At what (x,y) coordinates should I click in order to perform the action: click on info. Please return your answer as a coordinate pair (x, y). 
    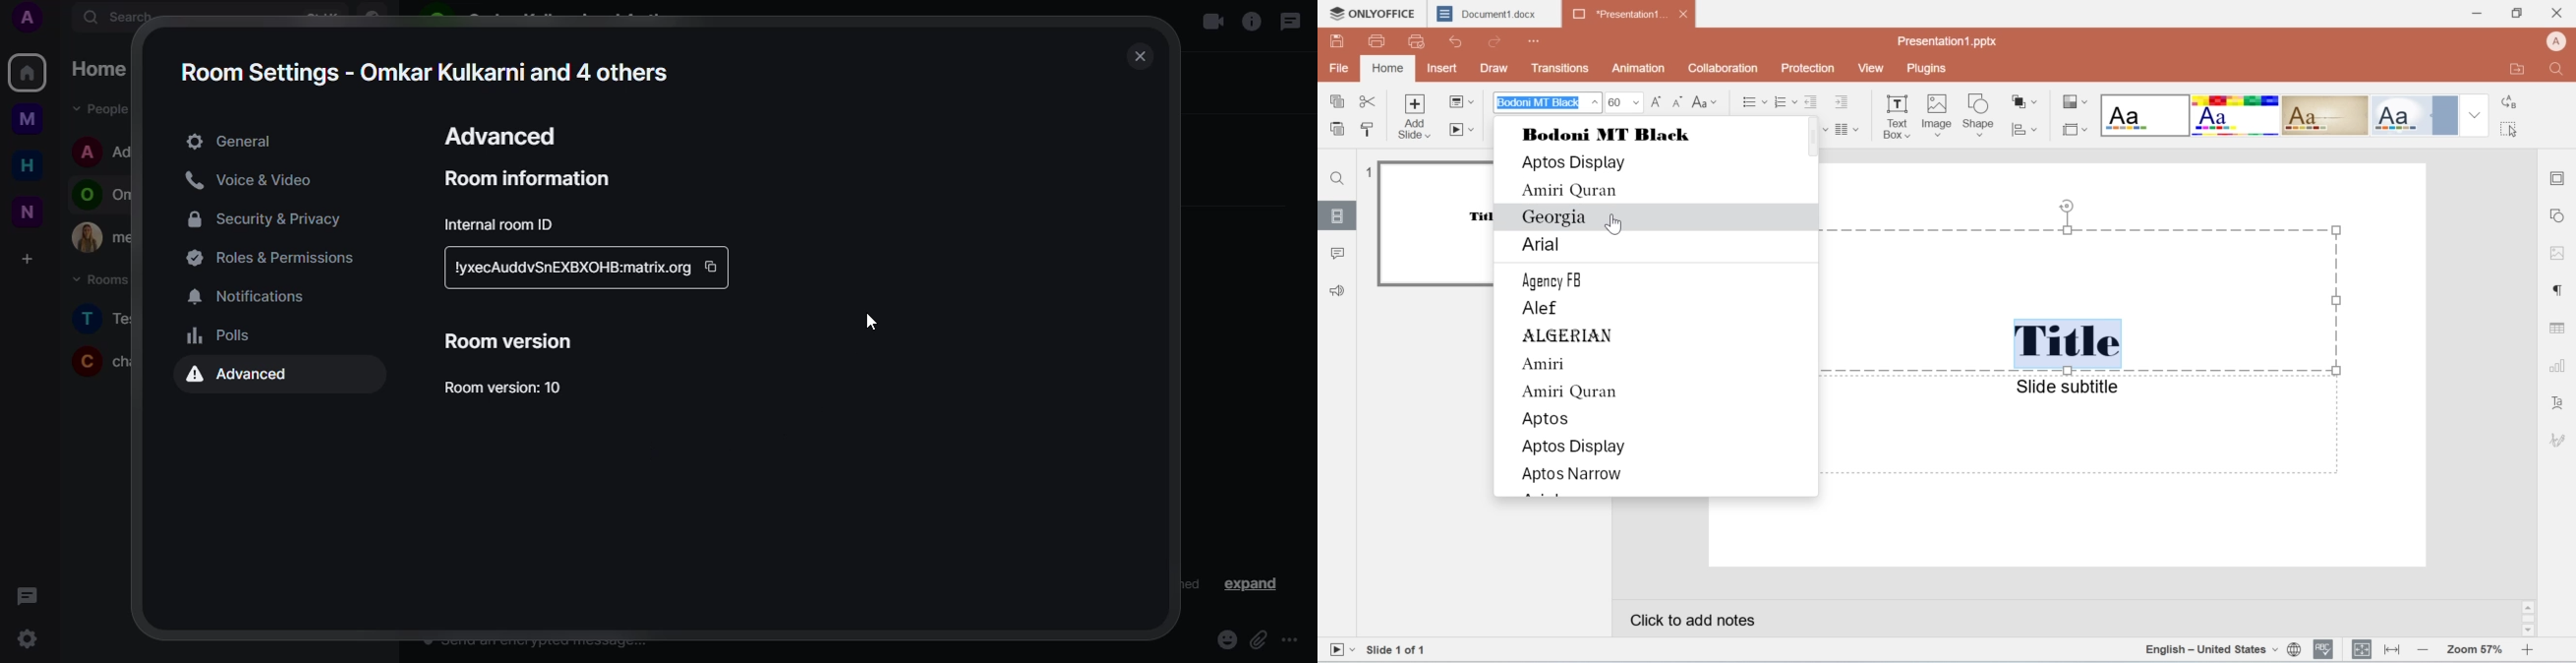
    Looking at the image, I should click on (1252, 19).